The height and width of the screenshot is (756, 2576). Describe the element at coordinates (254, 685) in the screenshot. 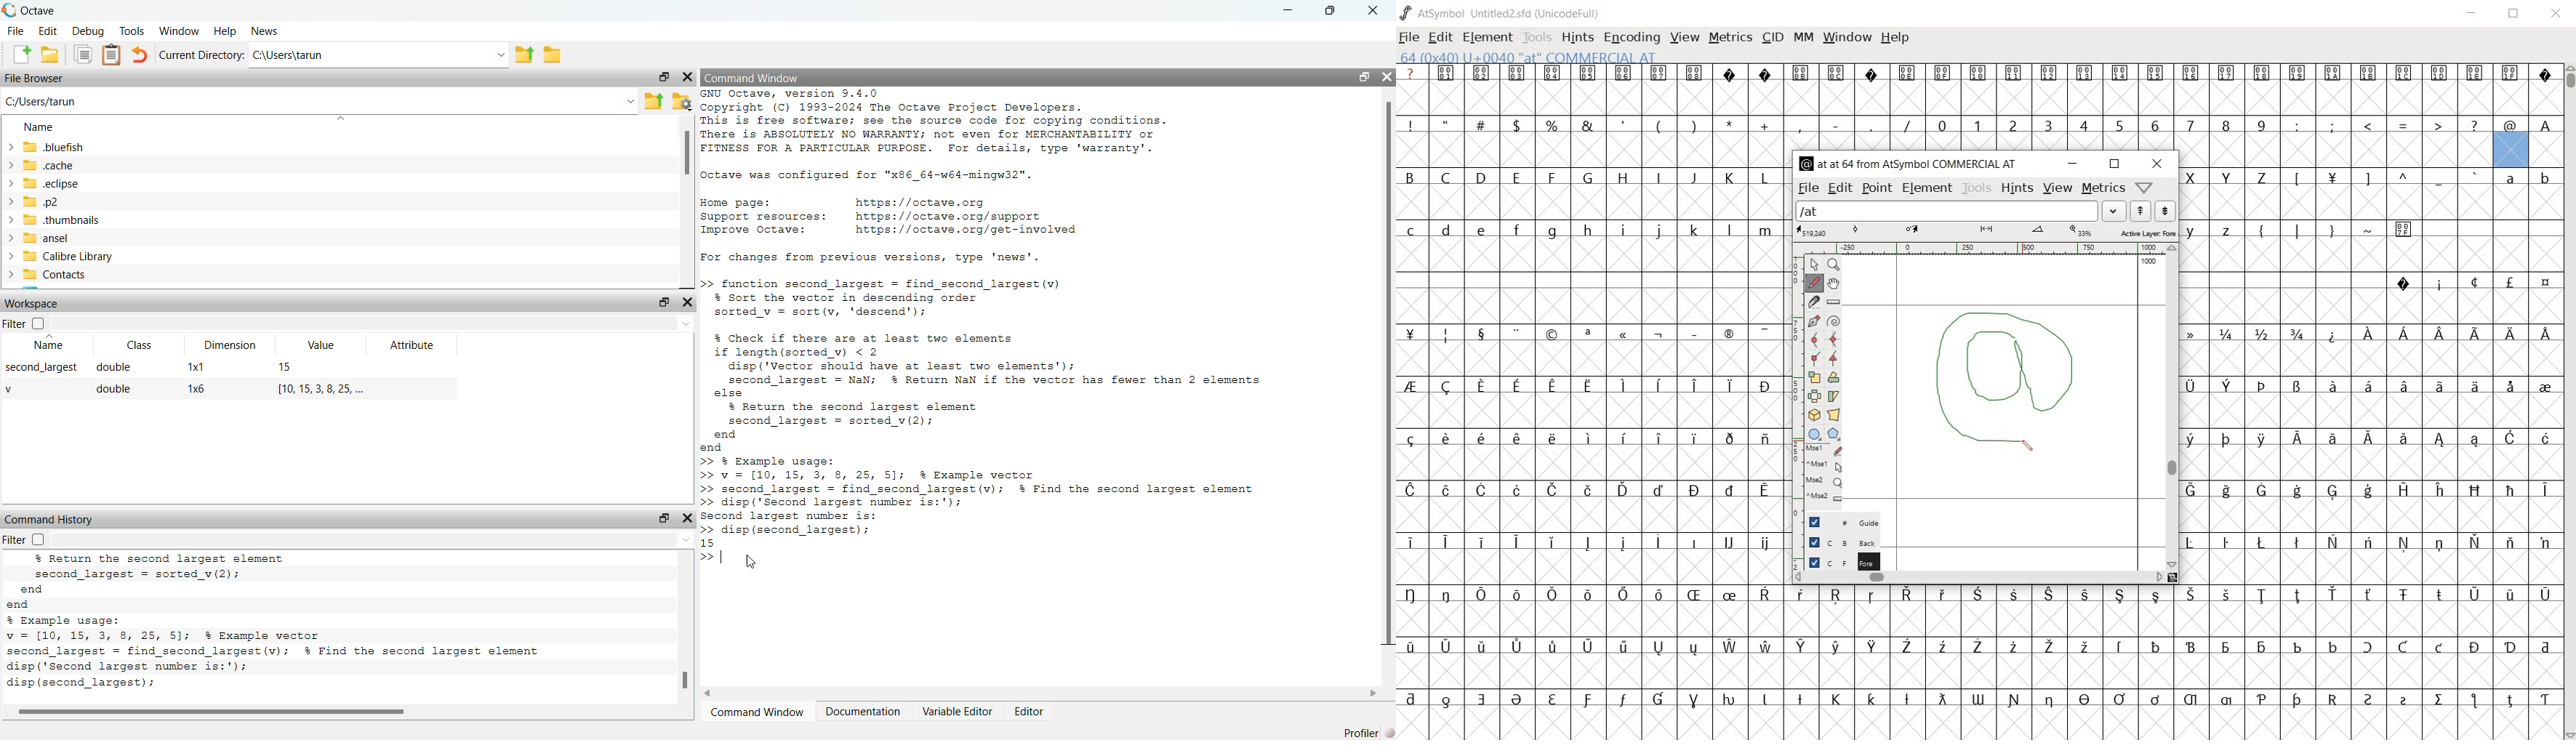

I see `display the second largest number` at that location.